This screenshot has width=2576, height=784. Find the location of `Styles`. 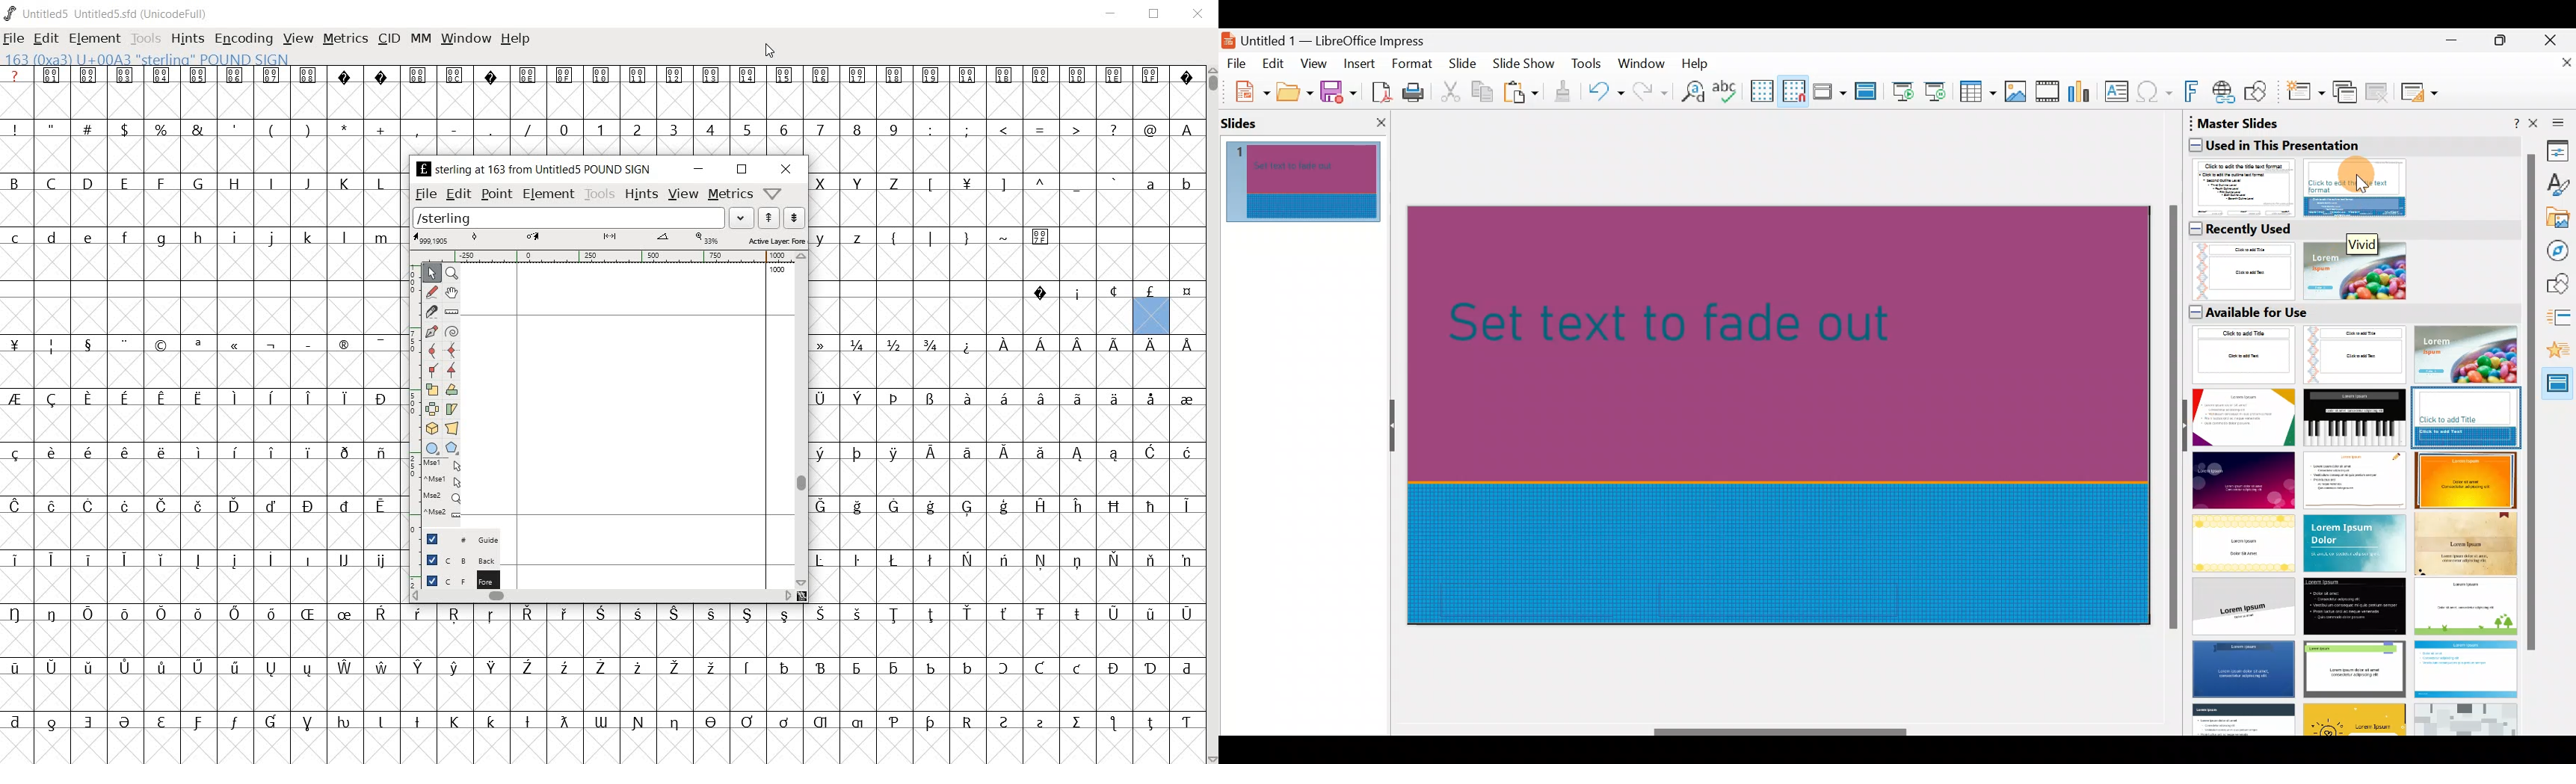

Styles is located at coordinates (2559, 187).